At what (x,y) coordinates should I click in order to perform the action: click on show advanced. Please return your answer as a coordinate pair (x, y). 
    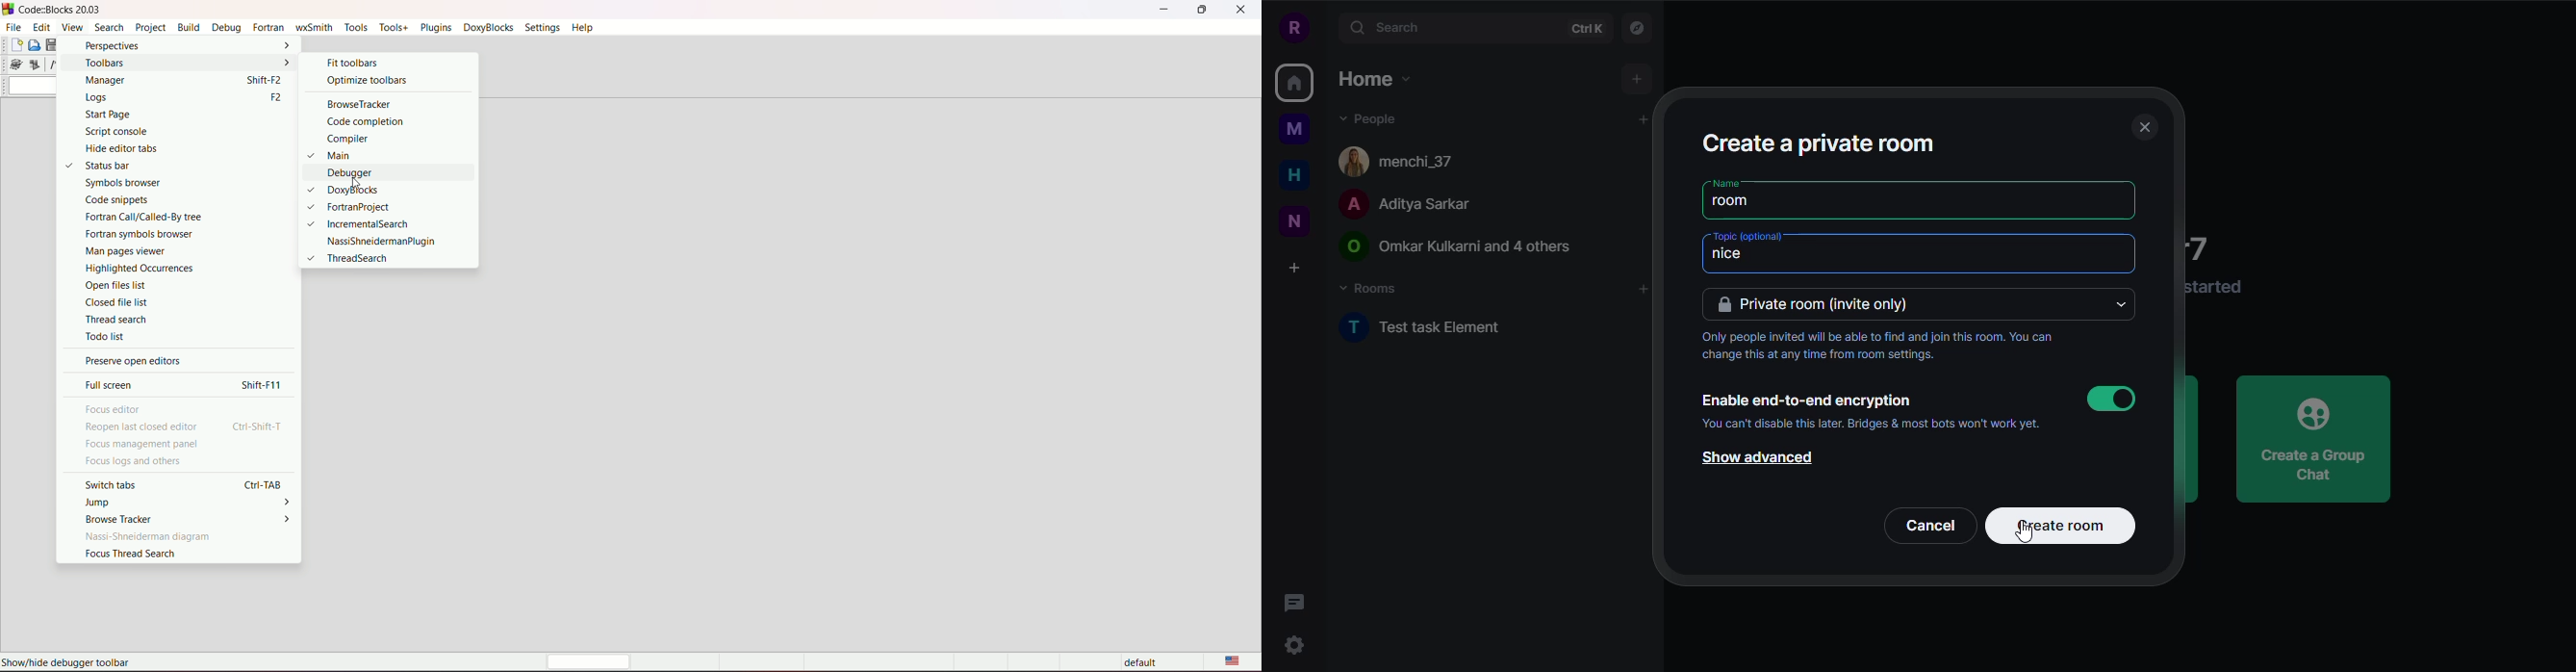
    Looking at the image, I should click on (1753, 459).